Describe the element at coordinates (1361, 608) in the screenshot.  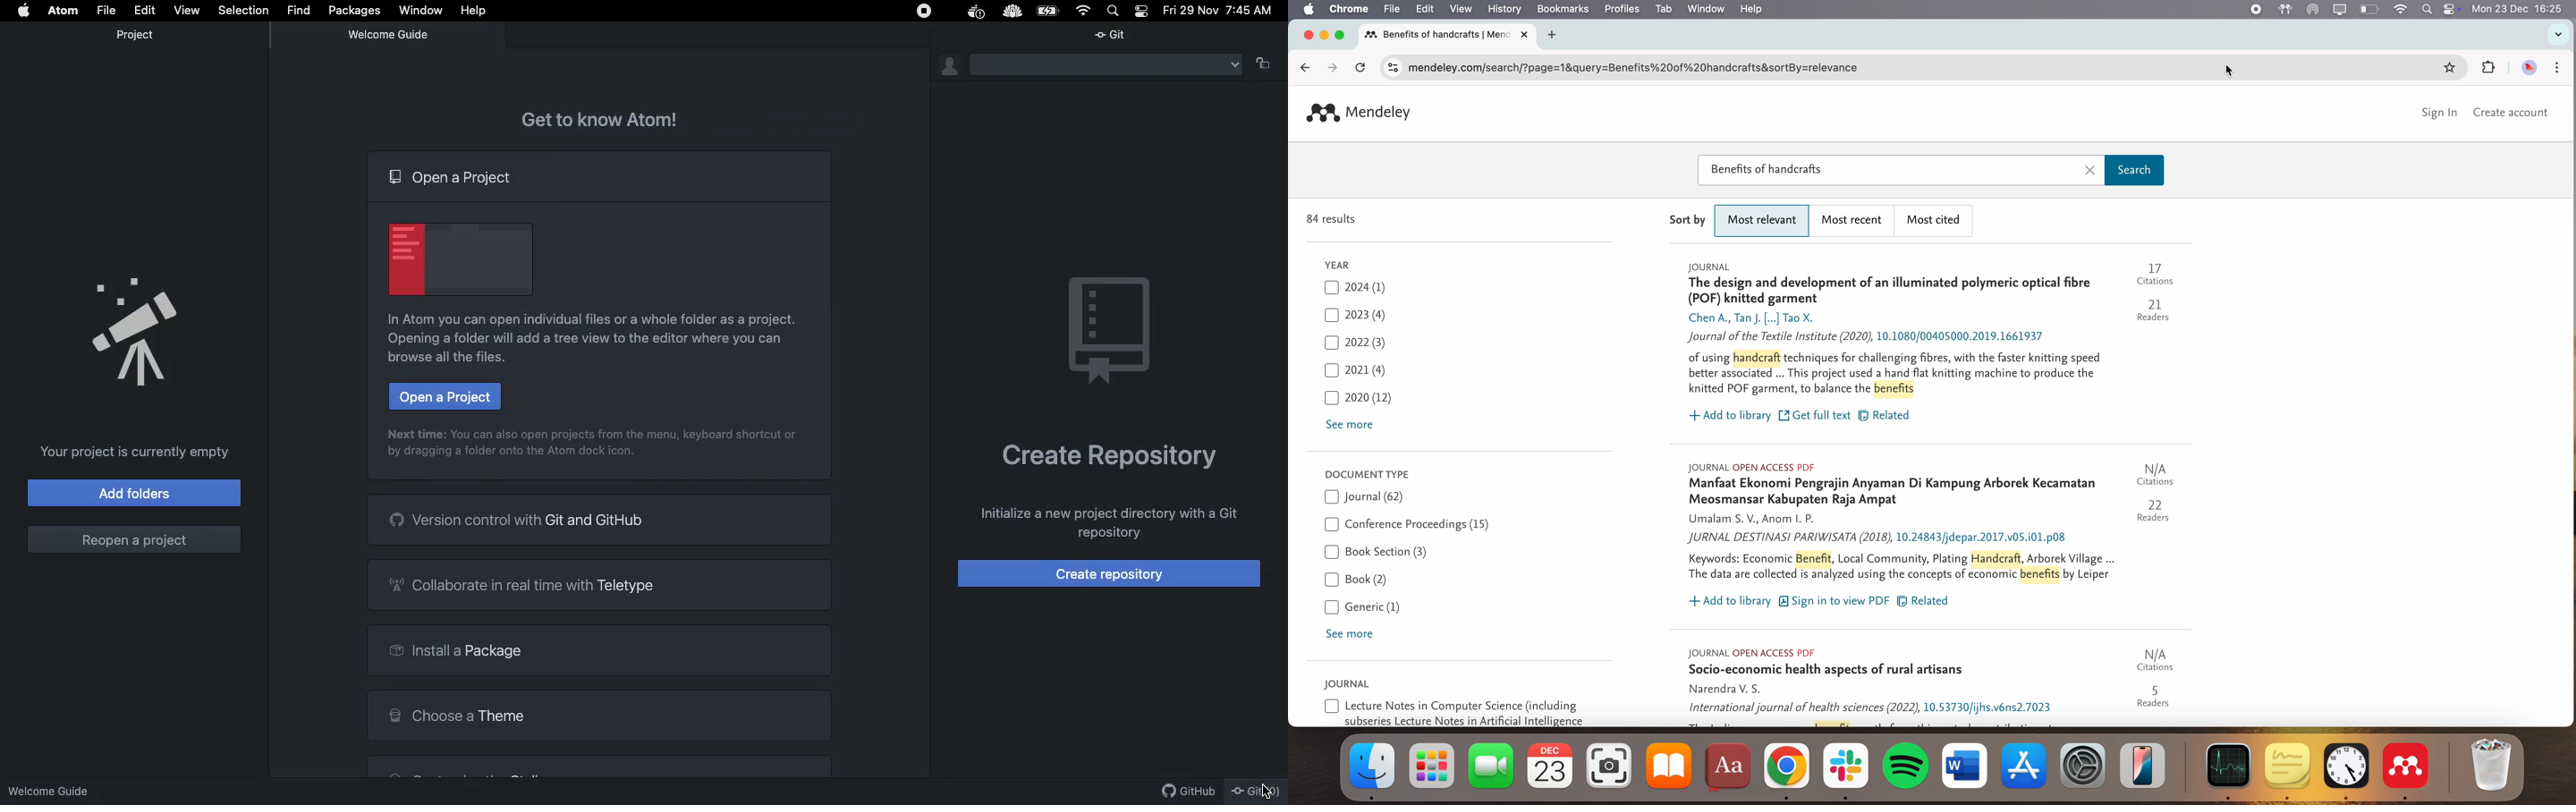
I see `generic` at that location.